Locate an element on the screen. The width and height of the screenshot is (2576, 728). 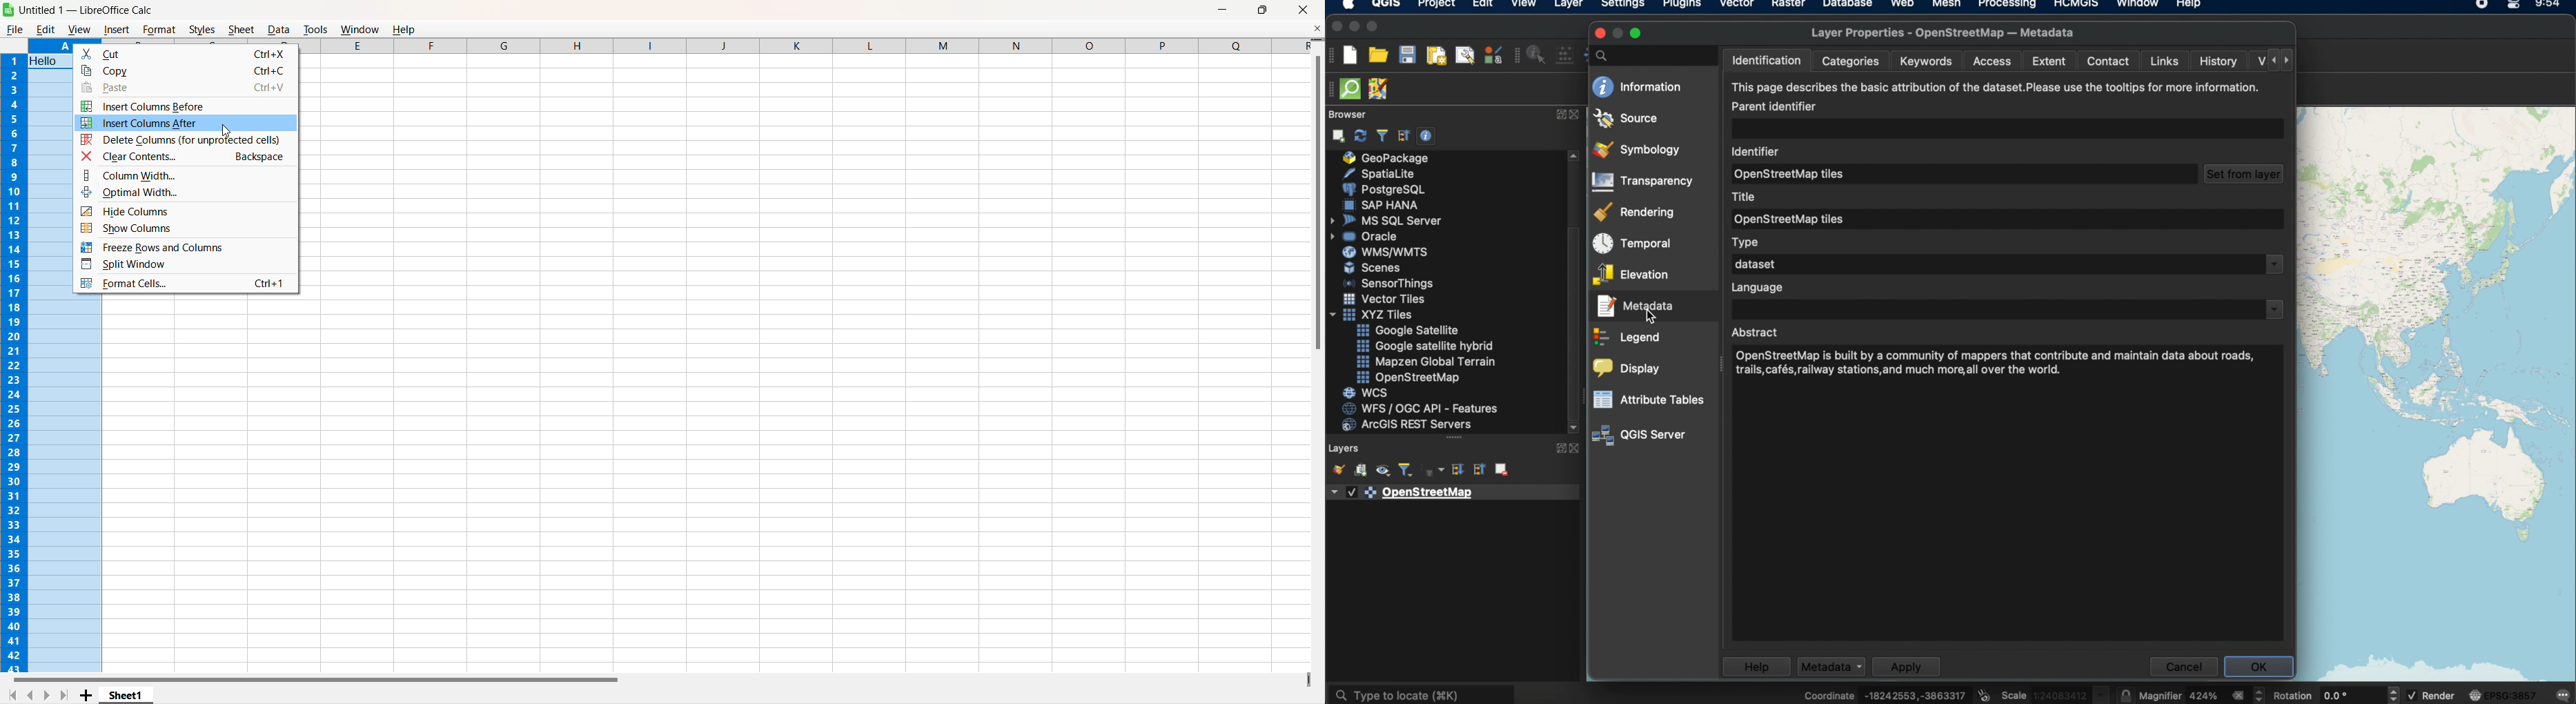
First Slide is located at coordinates (13, 694).